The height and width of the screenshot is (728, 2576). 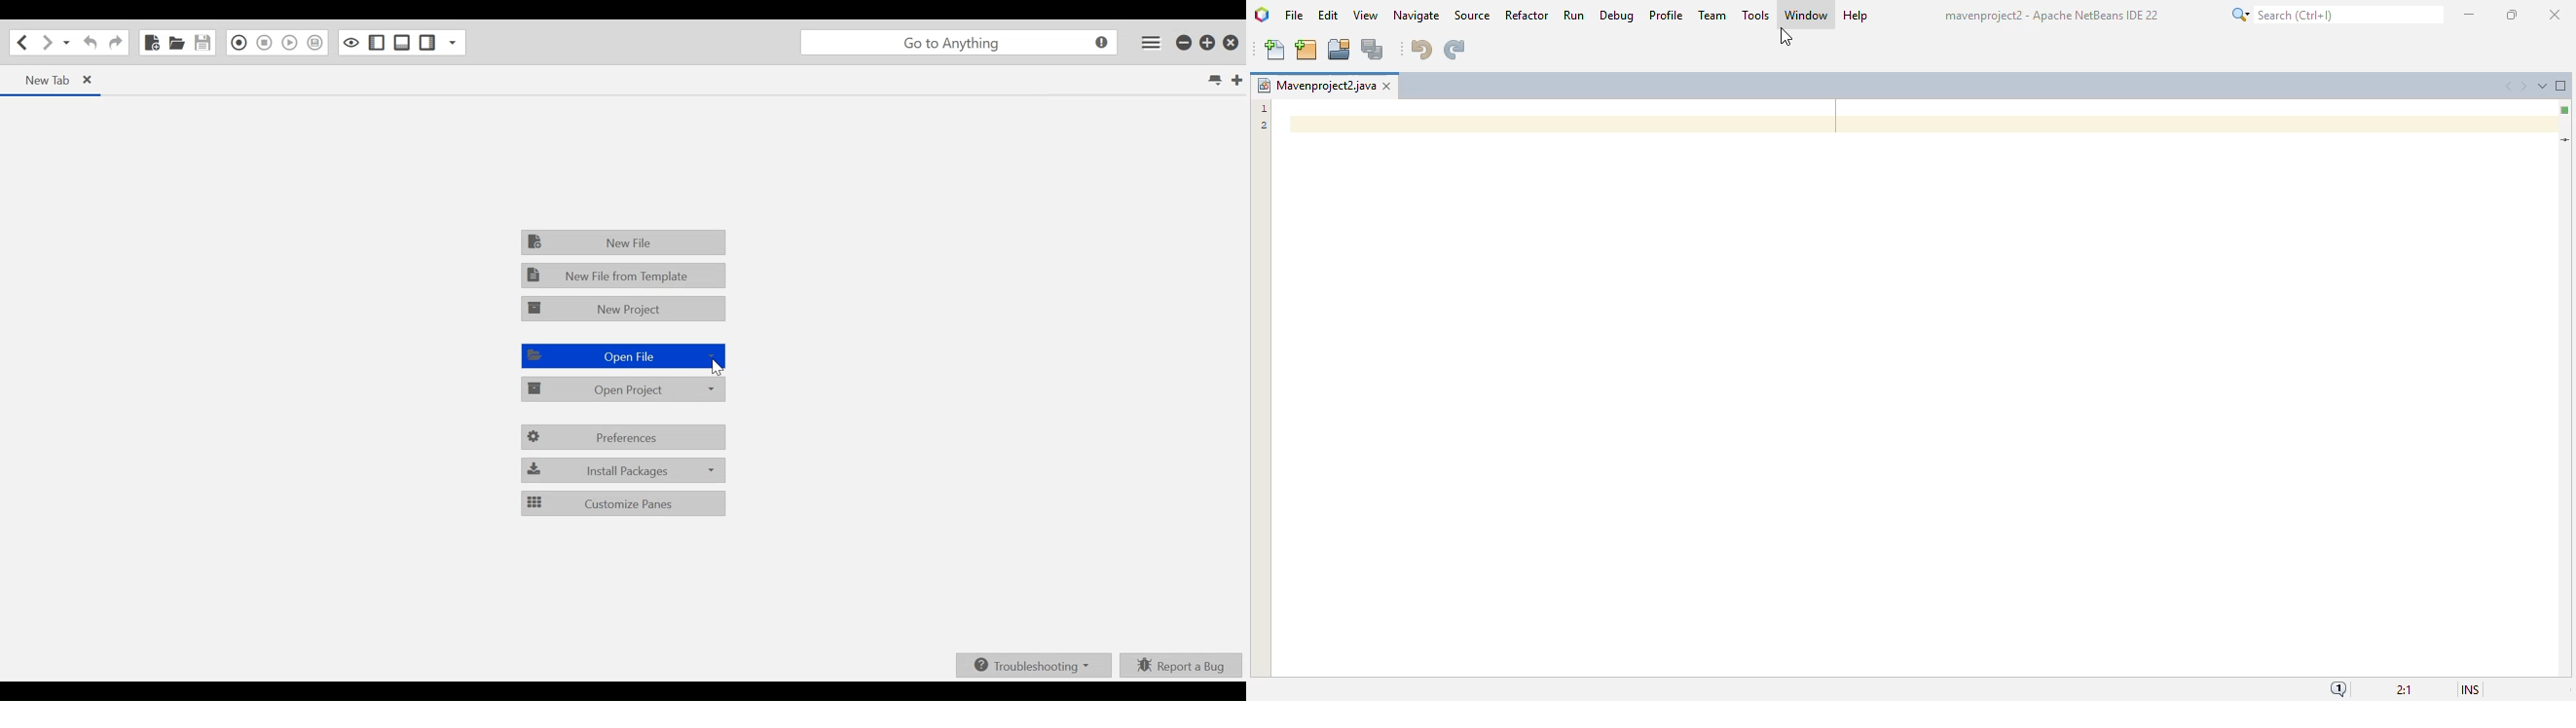 What do you see at coordinates (1668, 15) in the screenshot?
I see `profile` at bounding box center [1668, 15].